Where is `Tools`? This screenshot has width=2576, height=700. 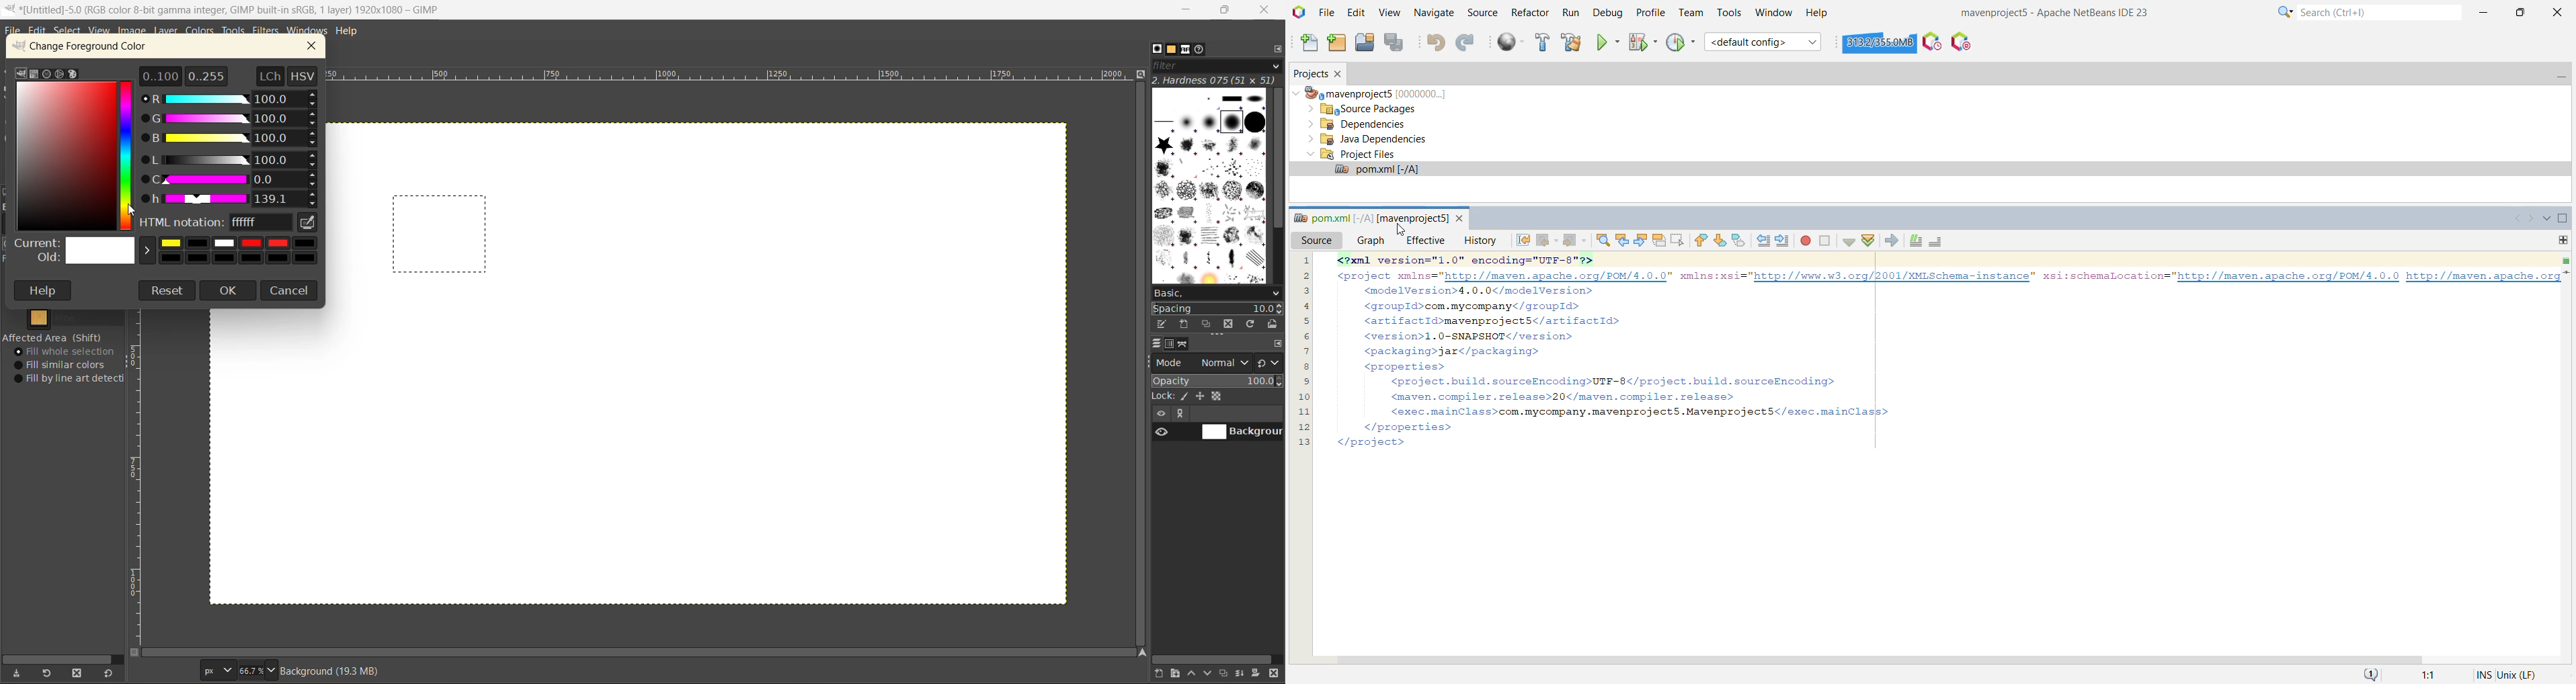
Tools is located at coordinates (1730, 13).